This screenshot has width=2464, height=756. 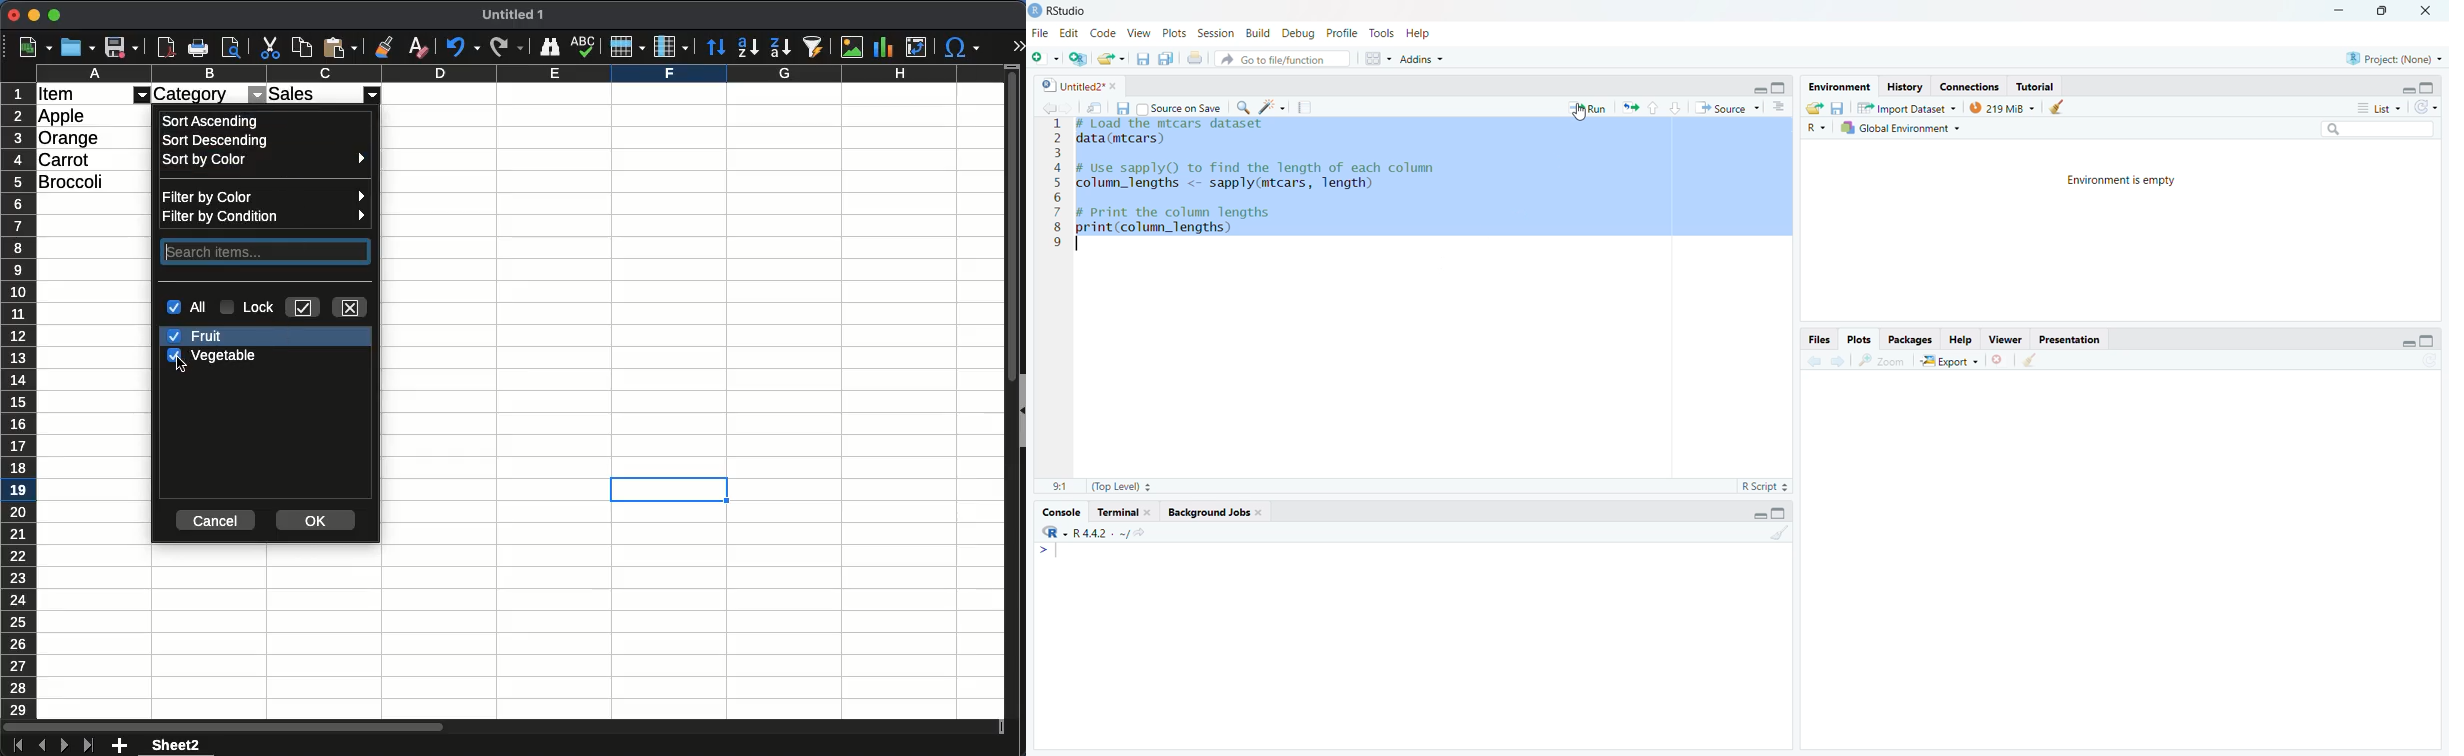 What do you see at coordinates (1068, 109) in the screenshot?
I see `Go to next source location` at bounding box center [1068, 109].